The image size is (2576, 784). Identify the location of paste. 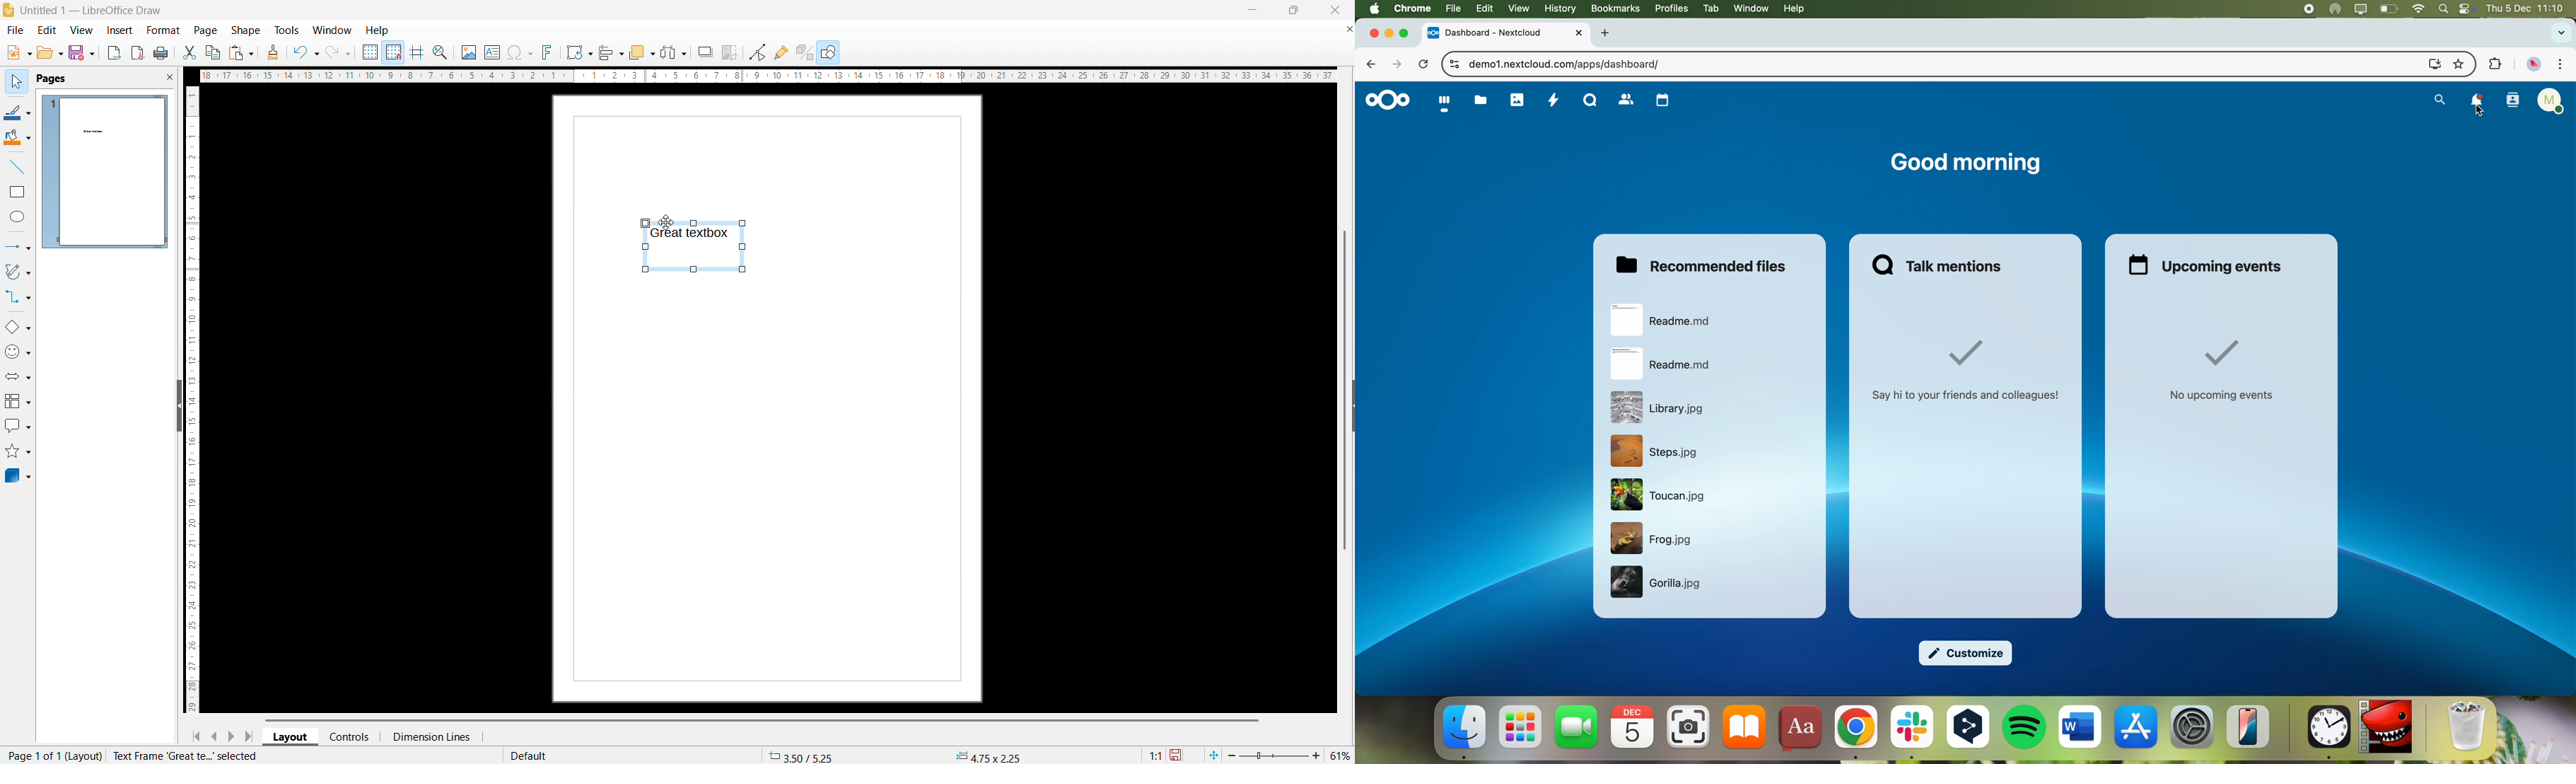
(240, 53).